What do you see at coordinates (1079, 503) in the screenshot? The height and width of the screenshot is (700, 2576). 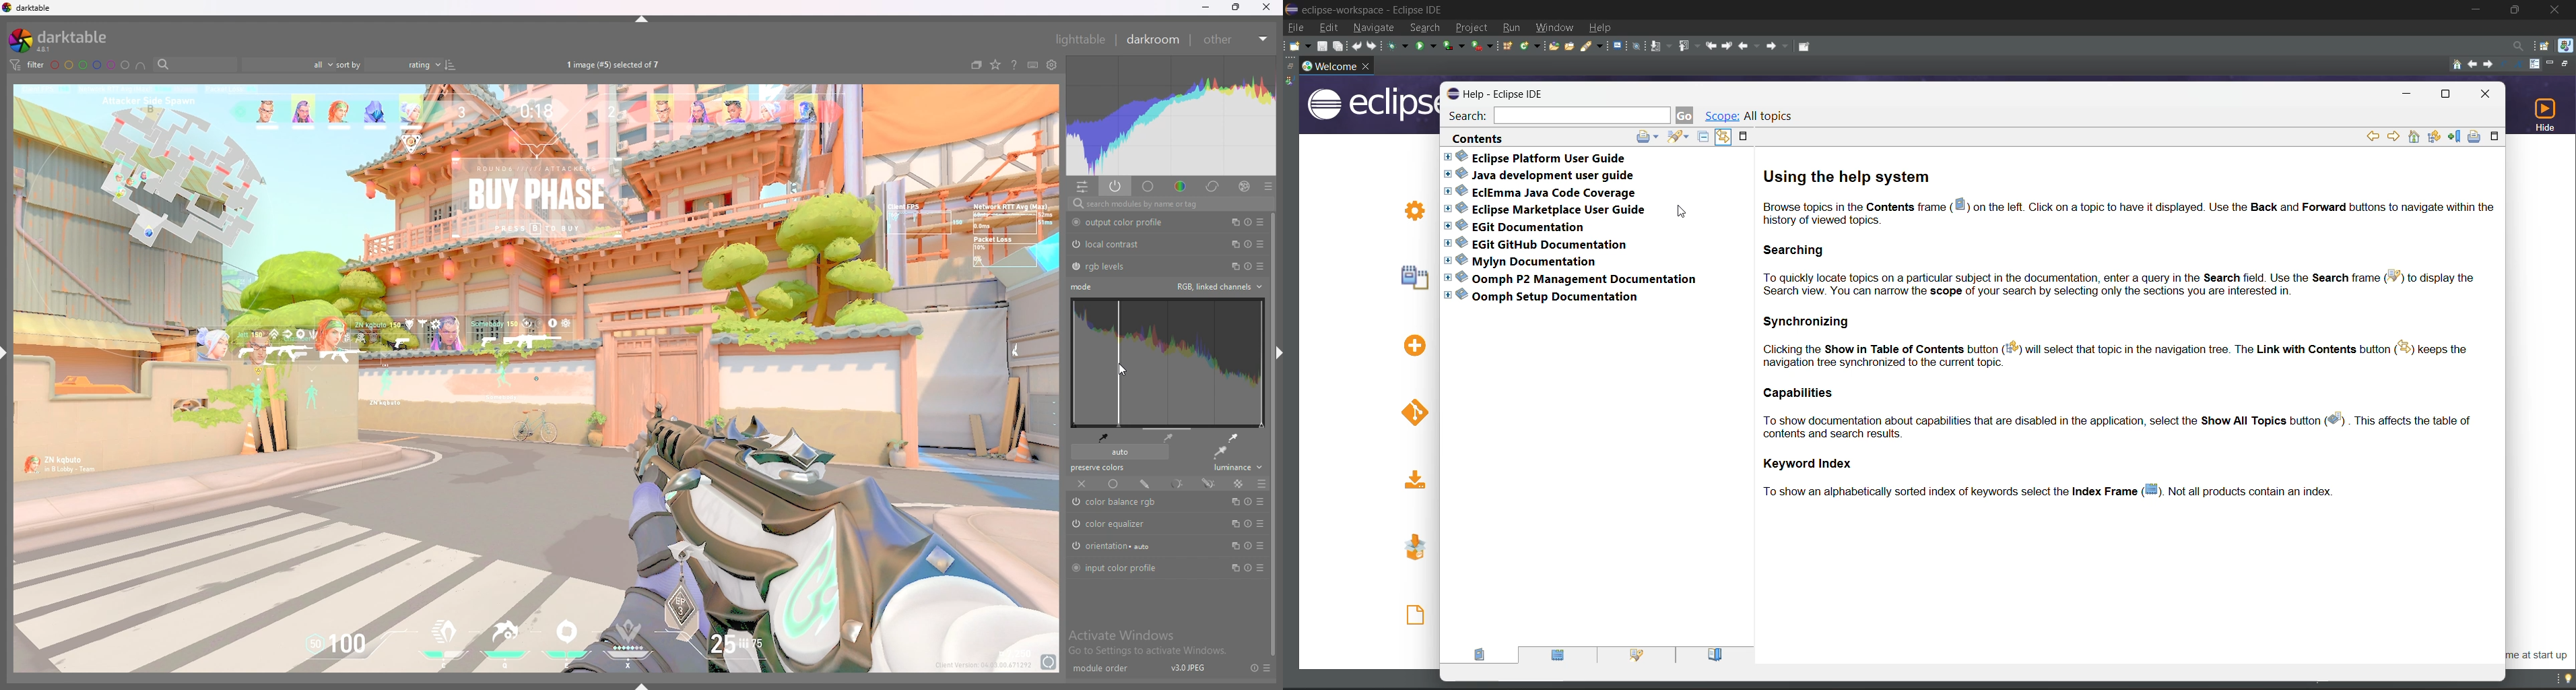 I see `switched on` at bounding box center [1079, 503].